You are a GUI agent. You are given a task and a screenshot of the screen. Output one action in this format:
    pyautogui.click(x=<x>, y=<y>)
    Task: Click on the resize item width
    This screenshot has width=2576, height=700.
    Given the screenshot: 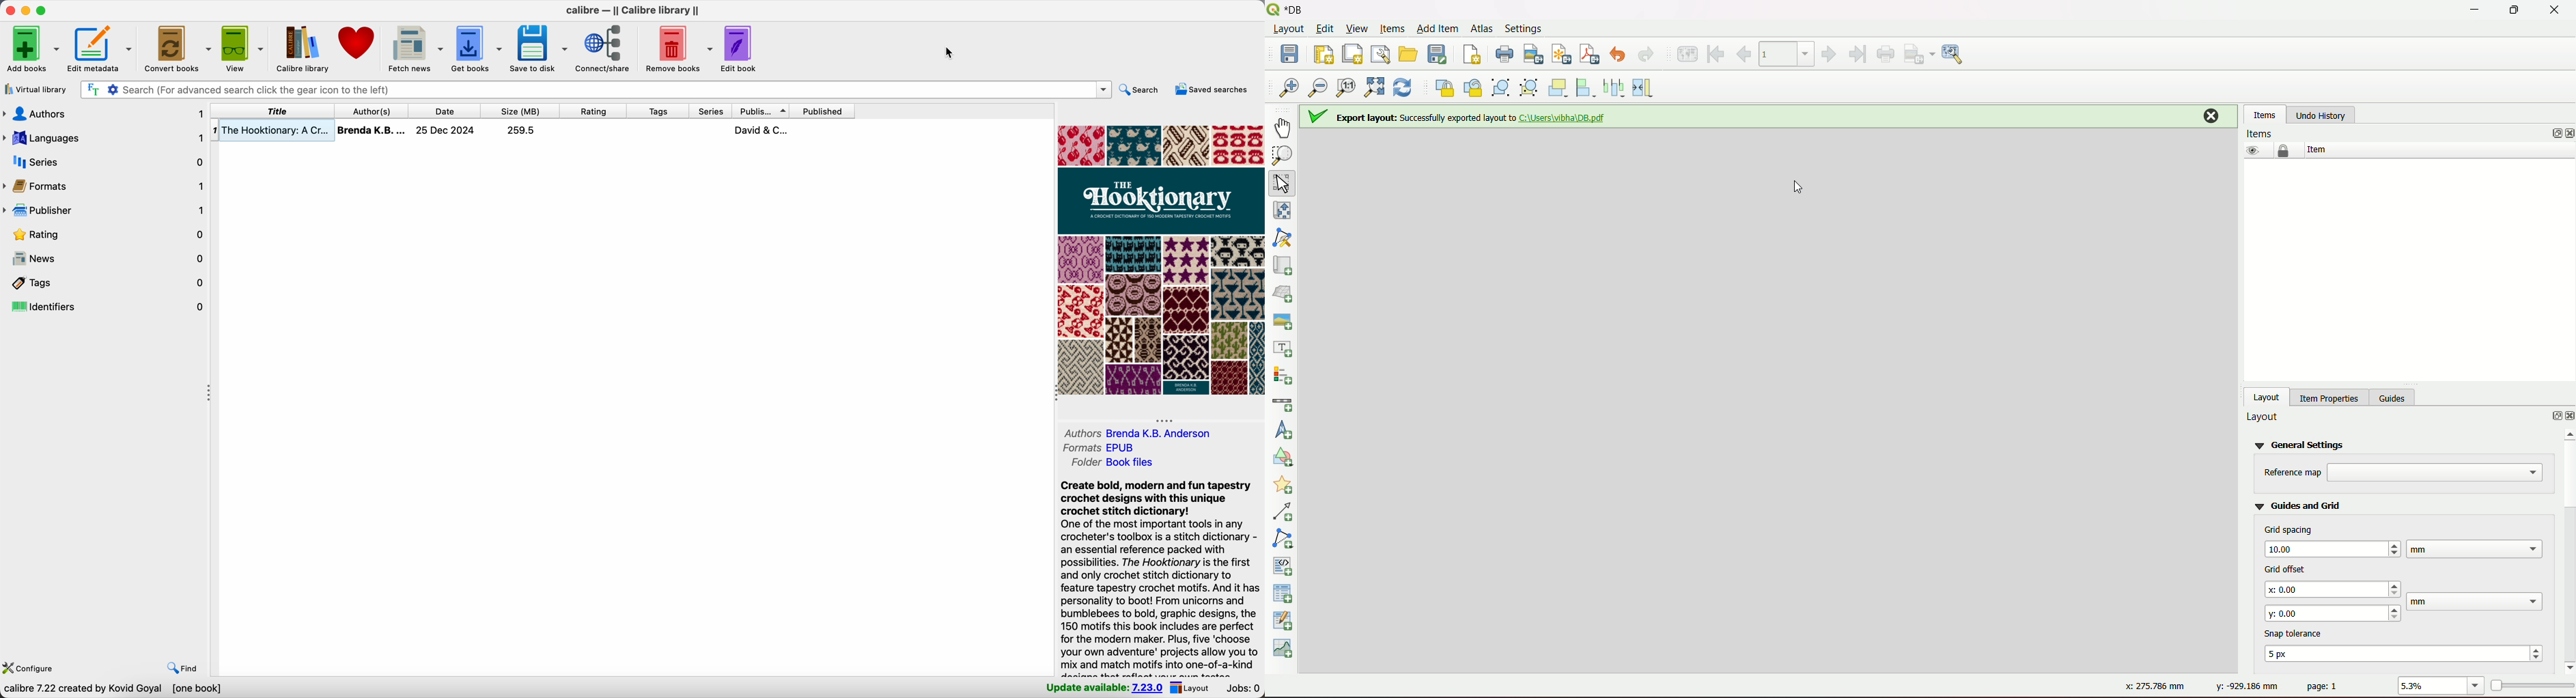 What is the action you would take?
    pyautogui.click(x=1645, y=87)
    